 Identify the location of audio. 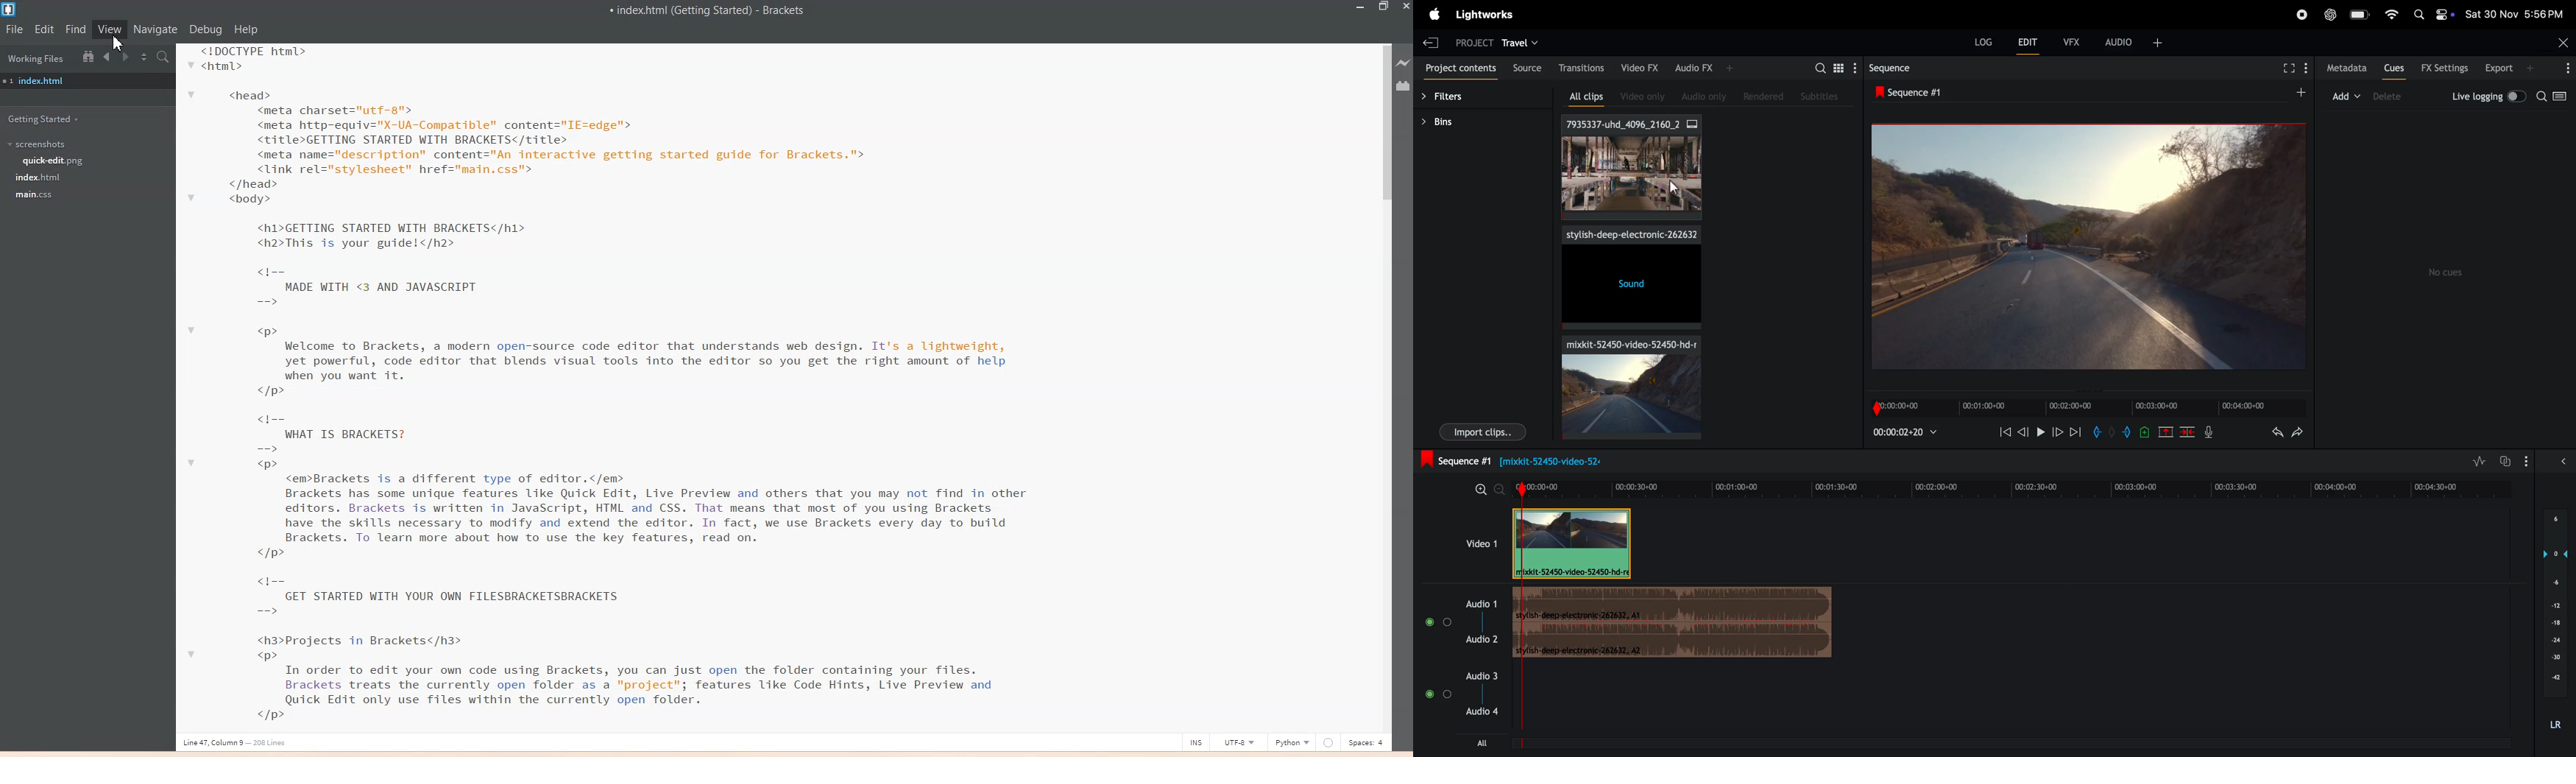
(2134, 40).